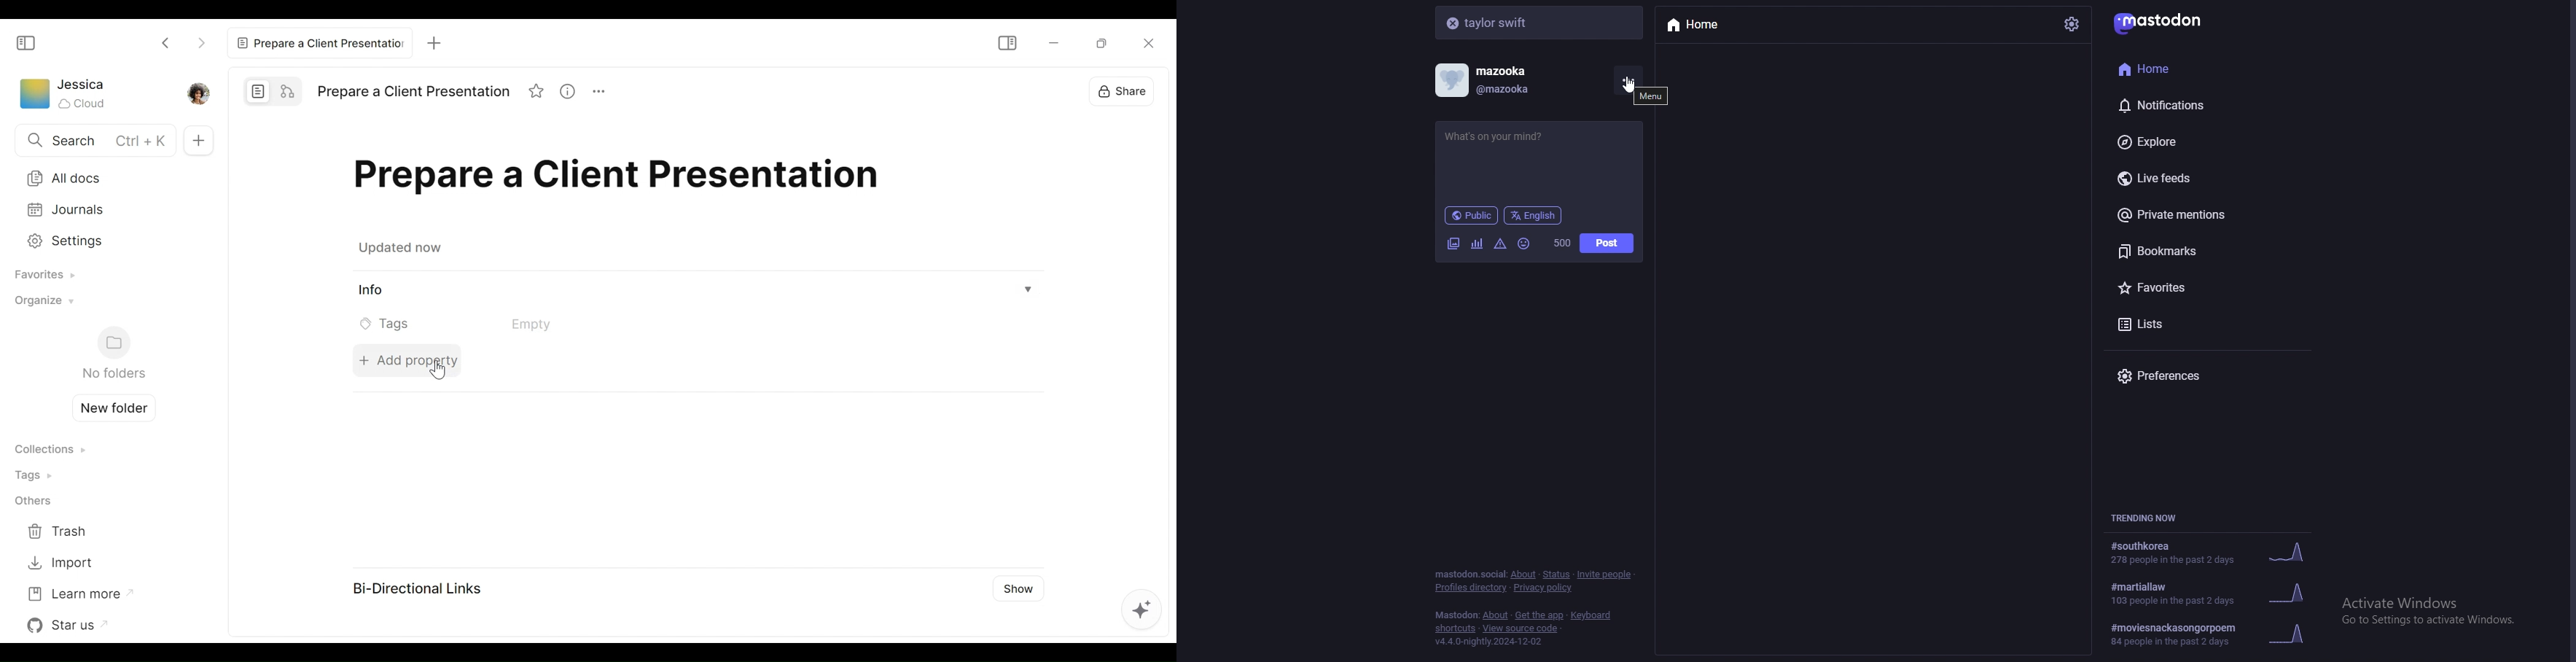 The image size is (2576, 672). I want to click on Import, so click(60, 563).